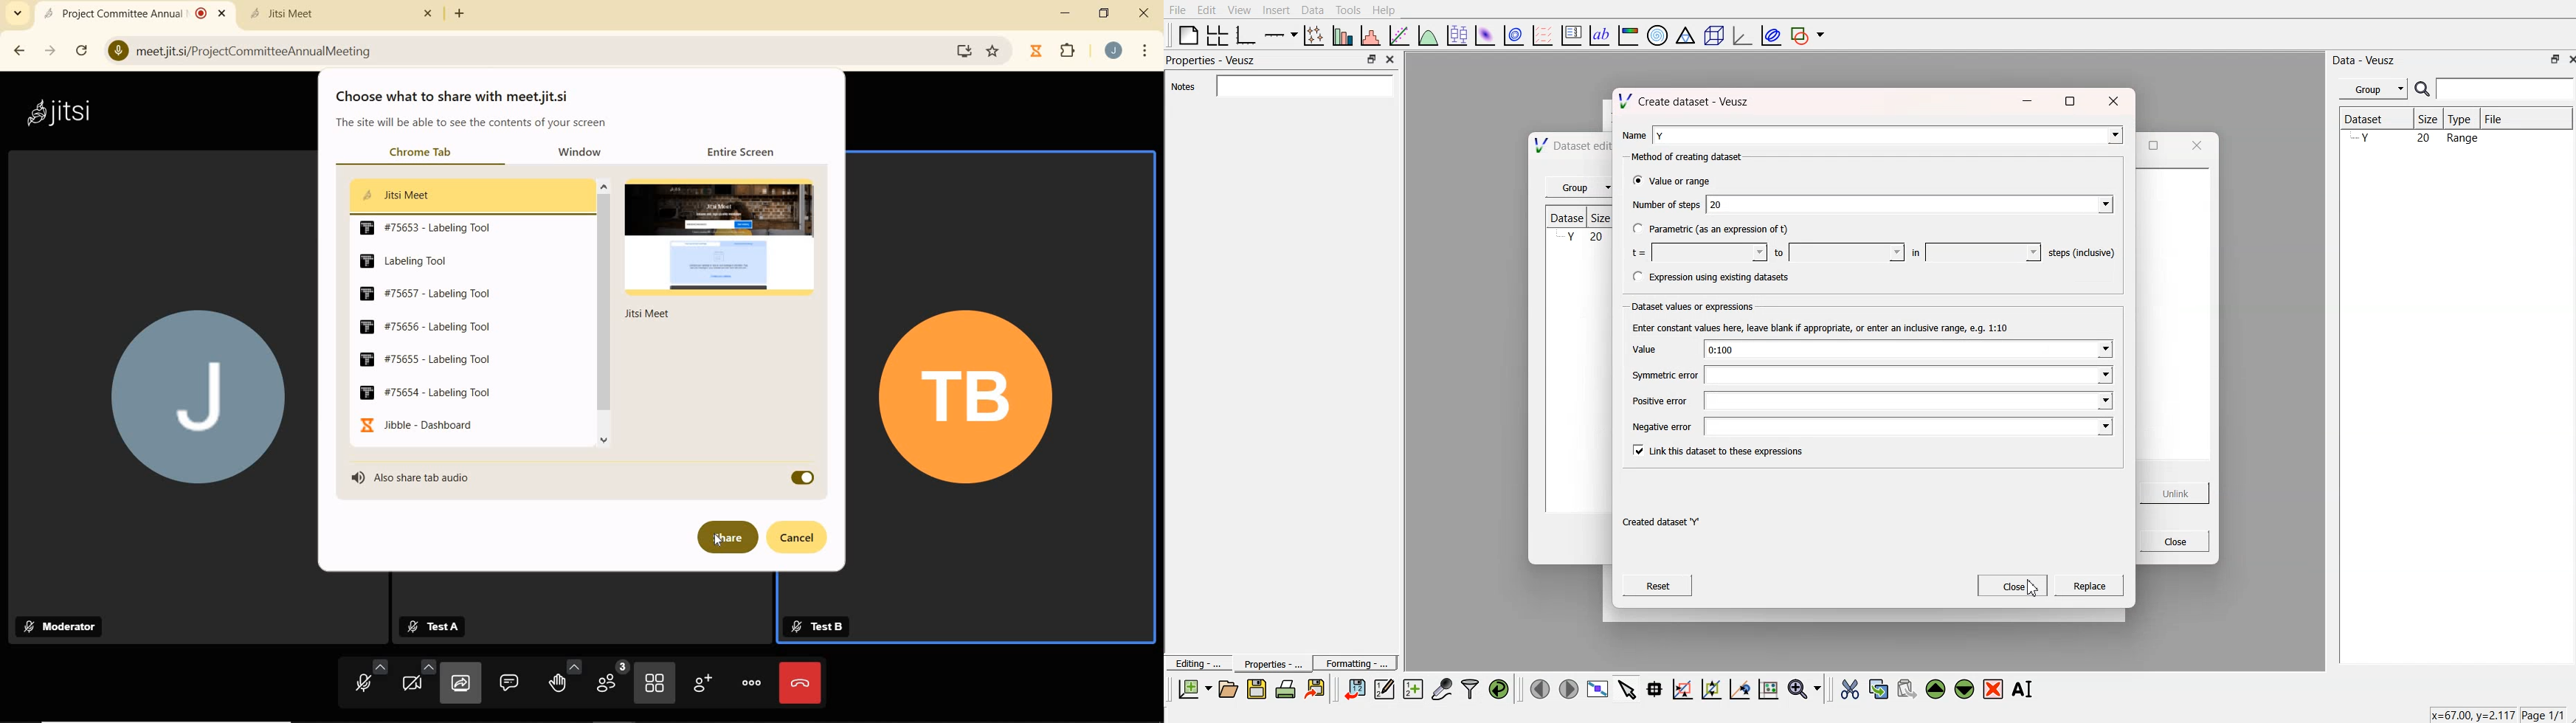  Describe the element at coordinates (423, 325) in the screenshot. I see `#75656 - Labeling Tool` at that location.